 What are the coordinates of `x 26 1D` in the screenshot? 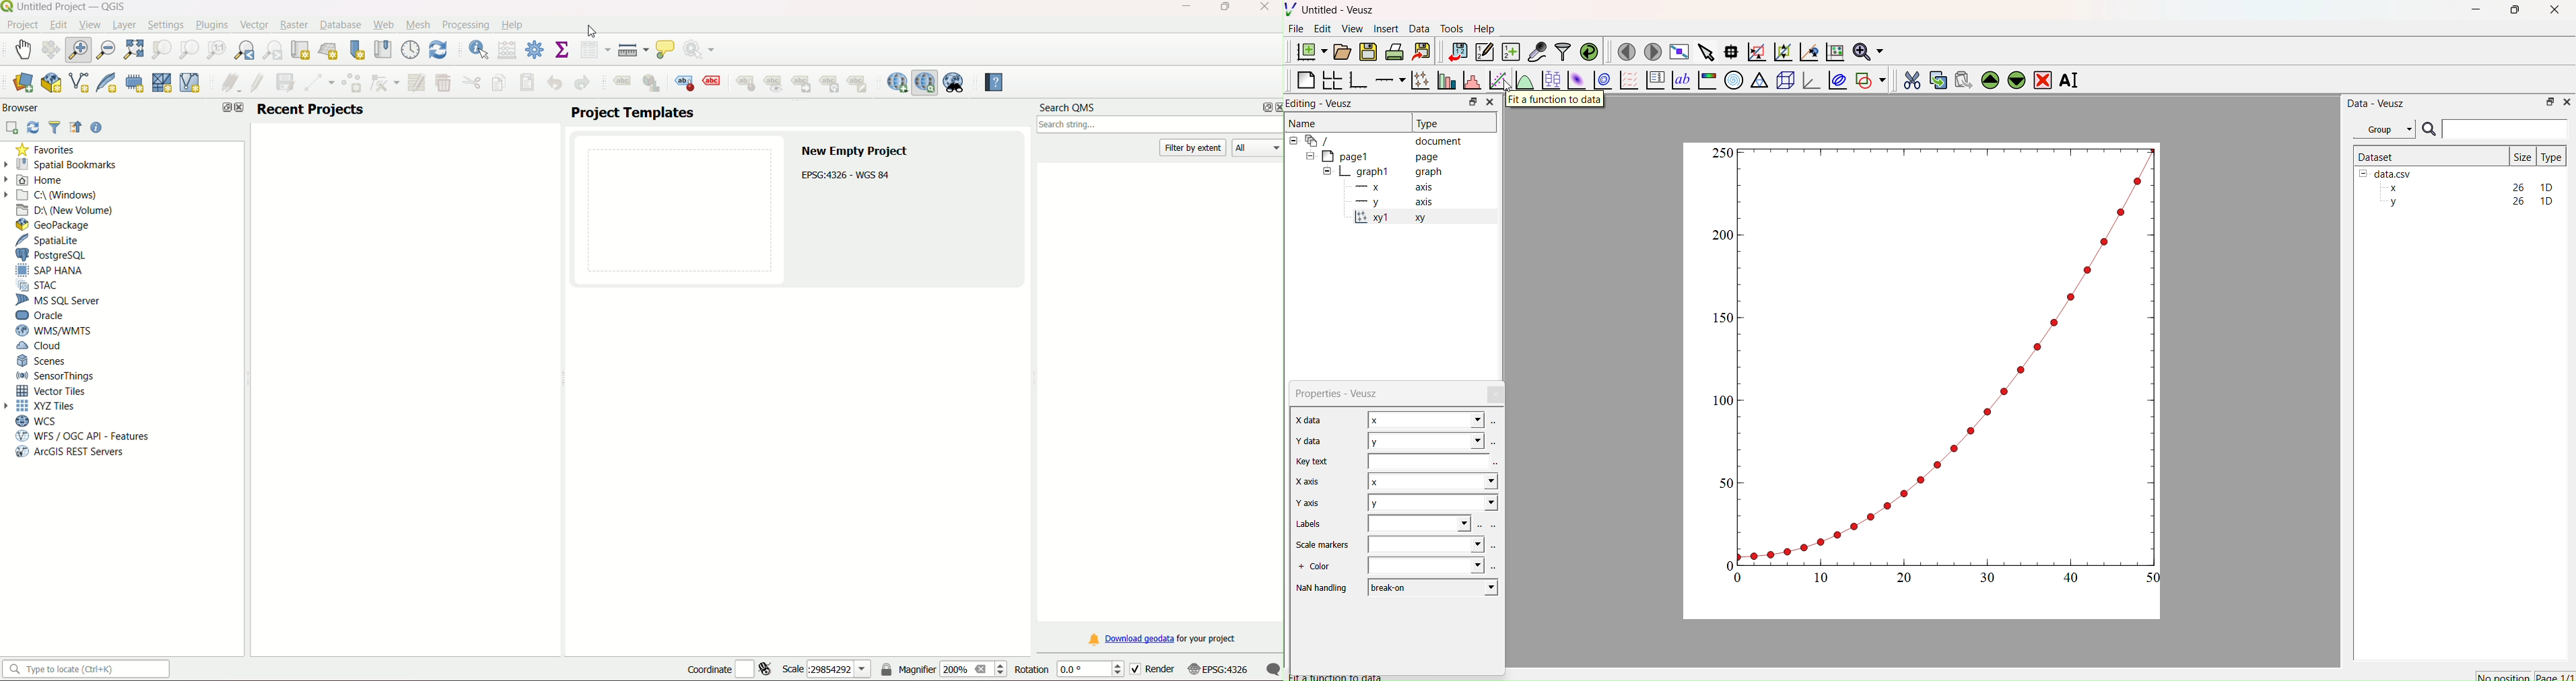 It's located at (2468, 188).